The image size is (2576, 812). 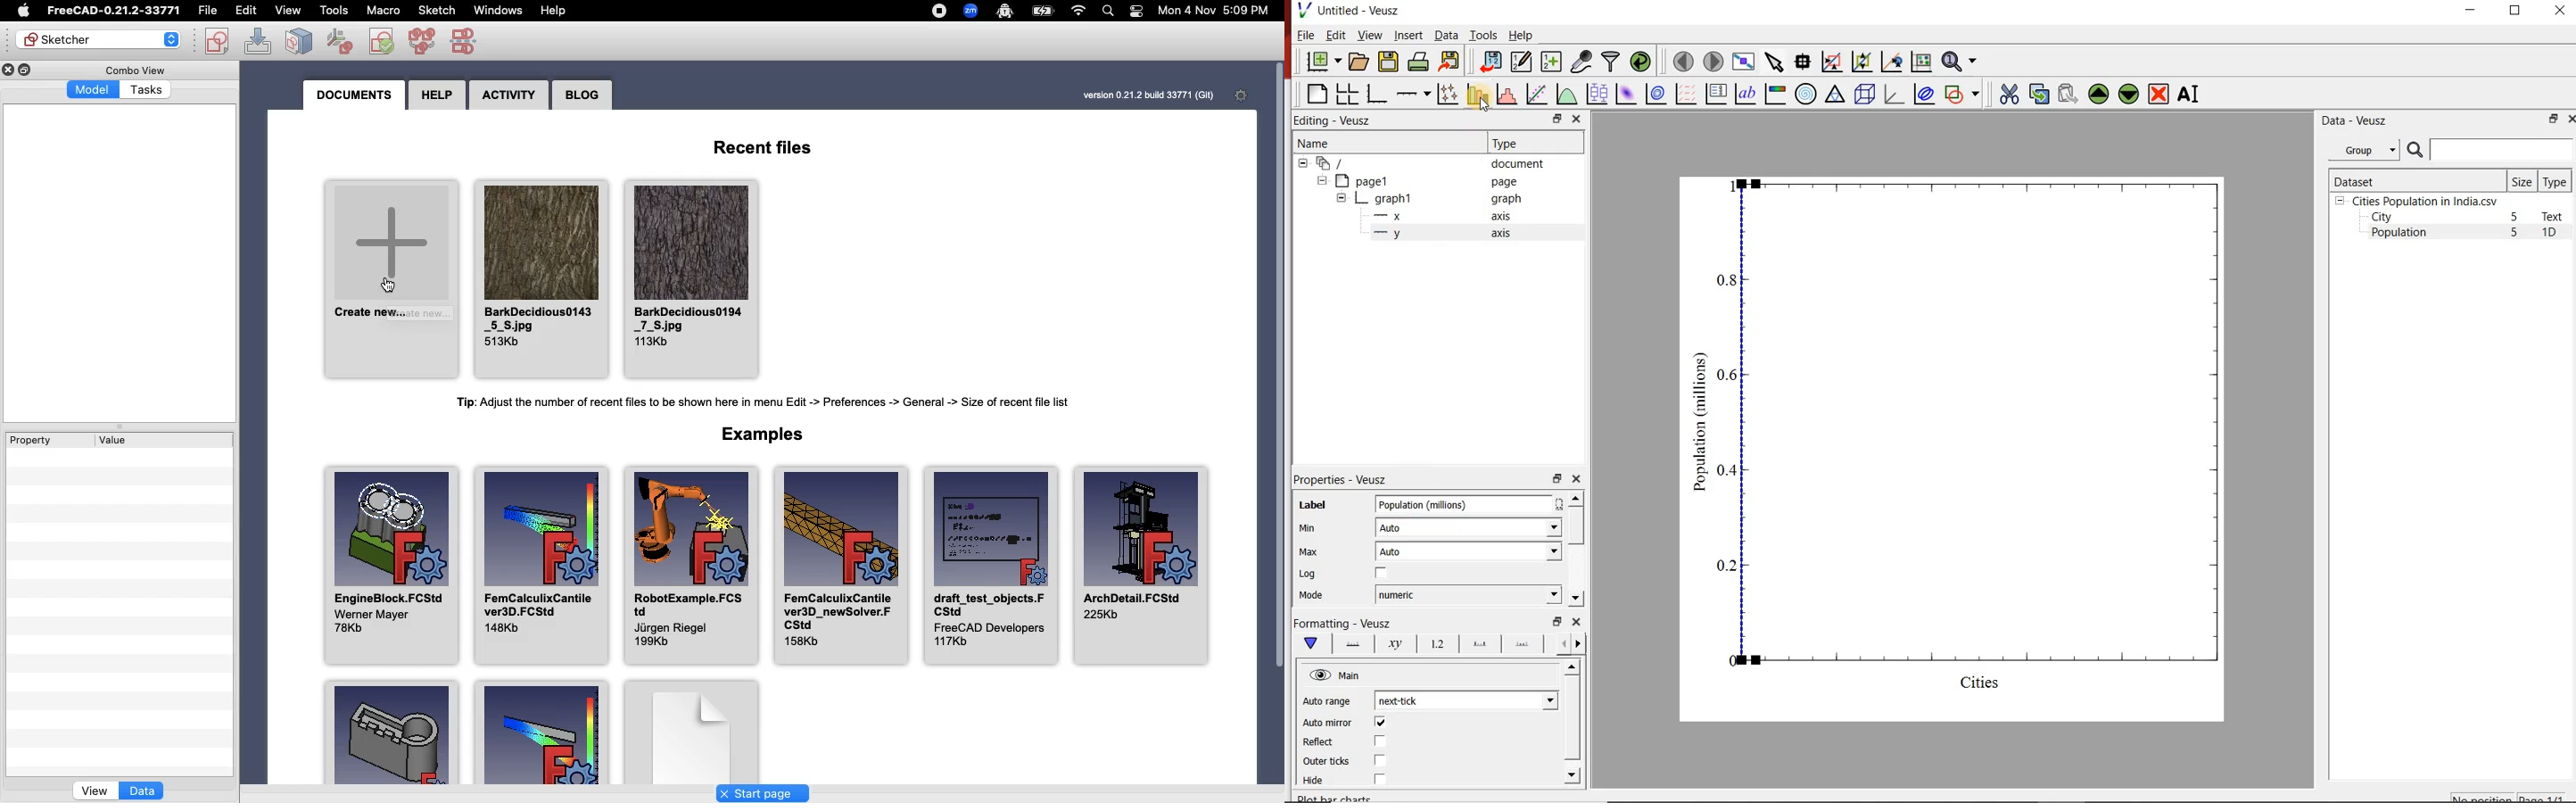 What do you see at coordinates (1971, 445) in the screenshot?
I see `graph1` at bounding box center [1971, 445].